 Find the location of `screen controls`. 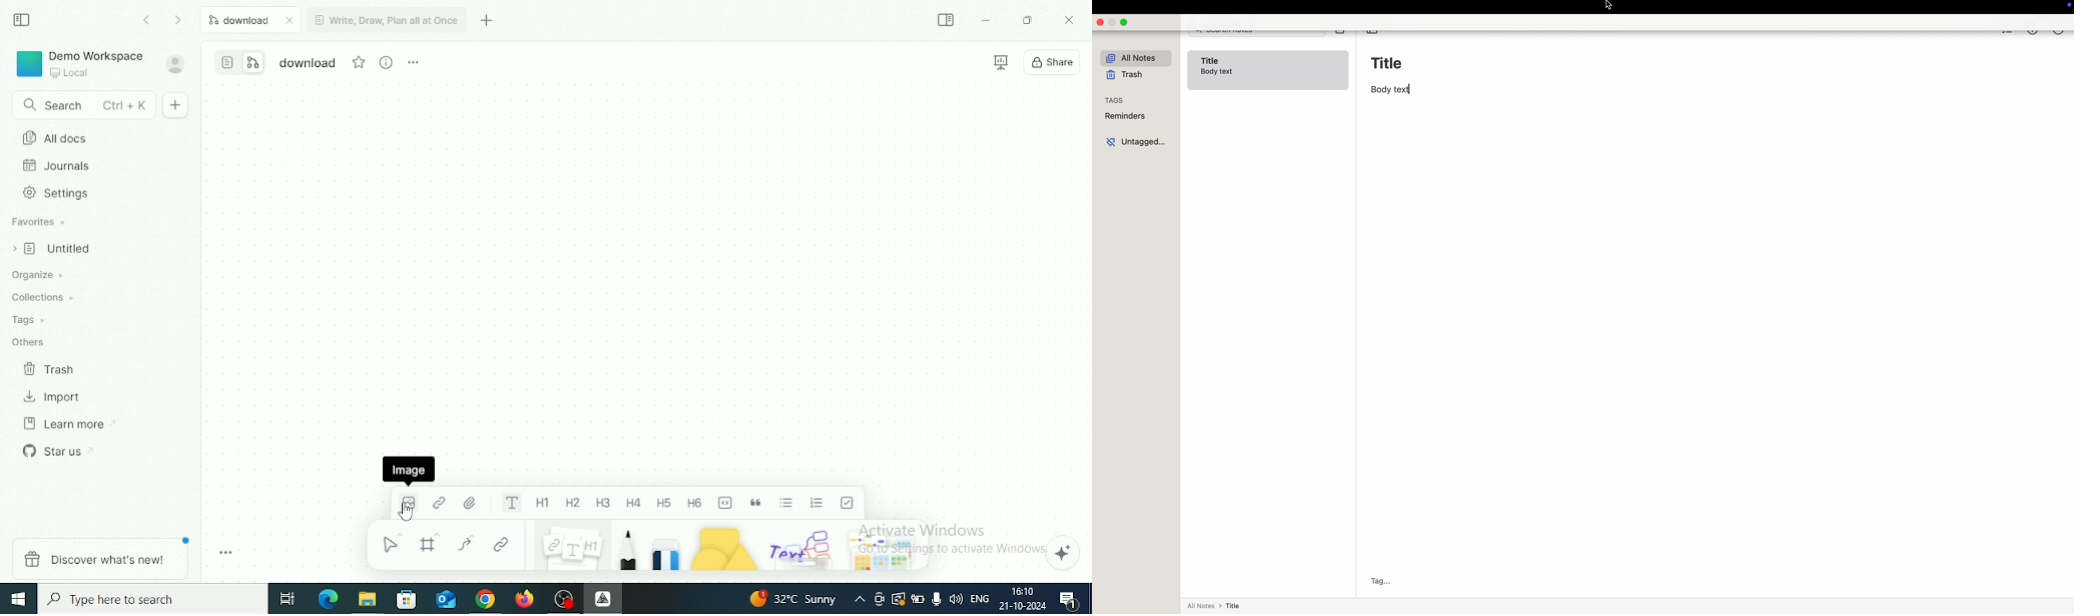

screen controls is located at coordinates (2068, 7).